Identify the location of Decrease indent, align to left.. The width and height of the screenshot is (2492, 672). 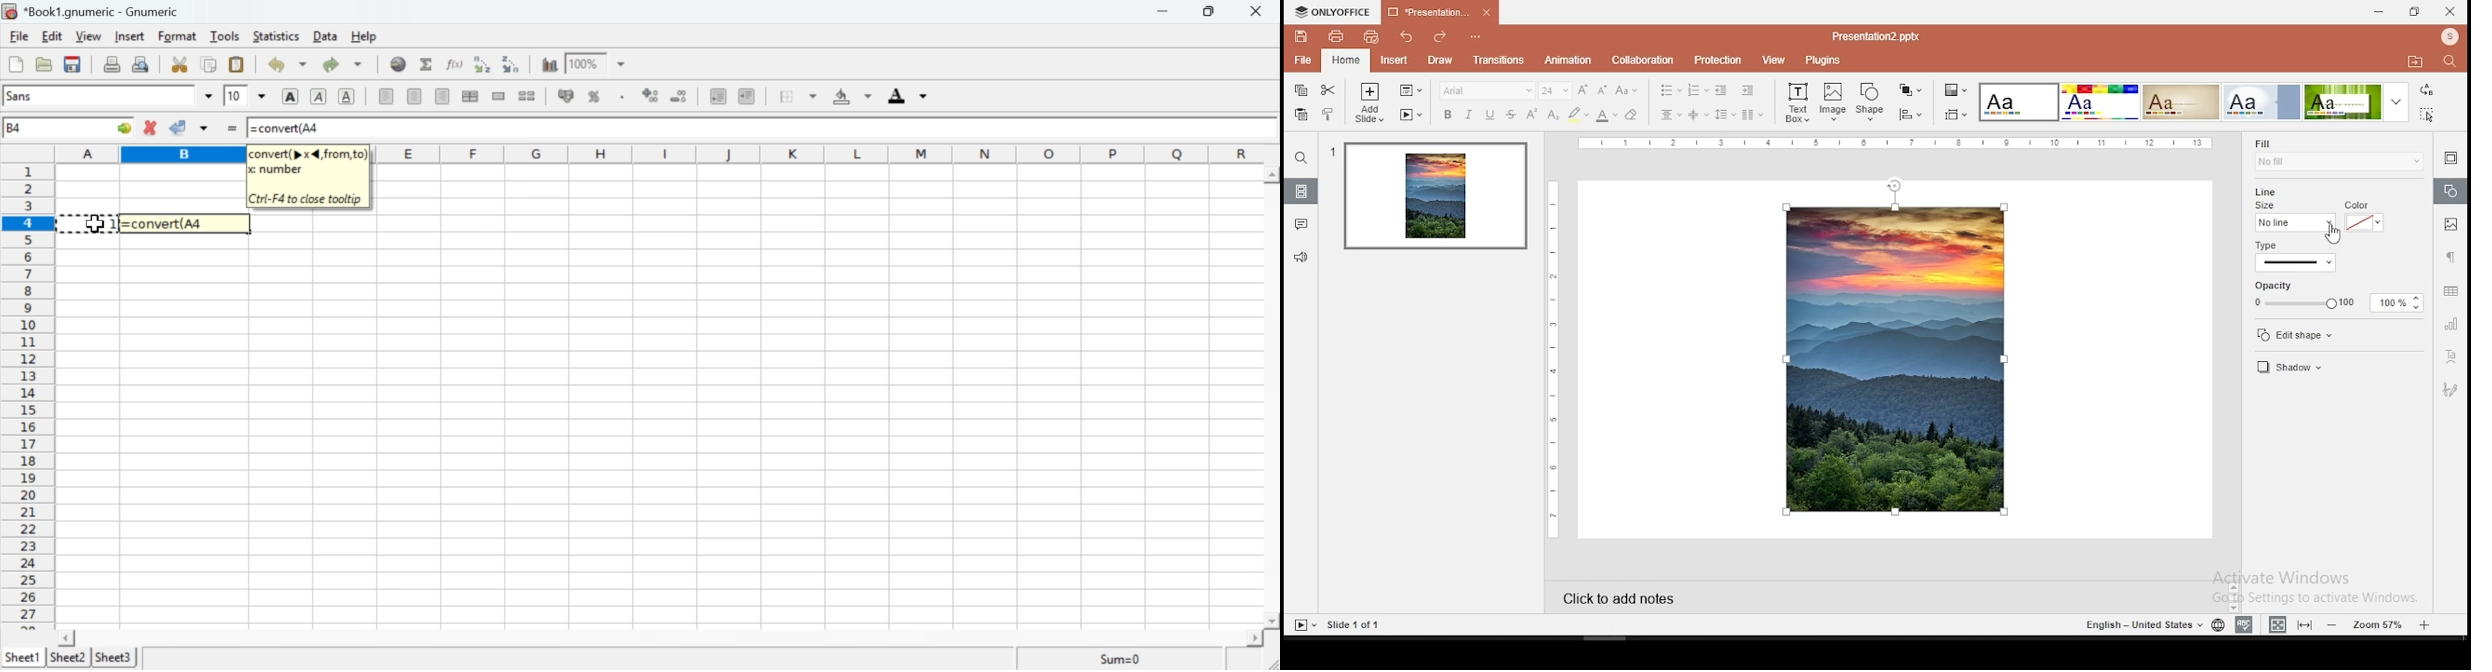
(719, 97).